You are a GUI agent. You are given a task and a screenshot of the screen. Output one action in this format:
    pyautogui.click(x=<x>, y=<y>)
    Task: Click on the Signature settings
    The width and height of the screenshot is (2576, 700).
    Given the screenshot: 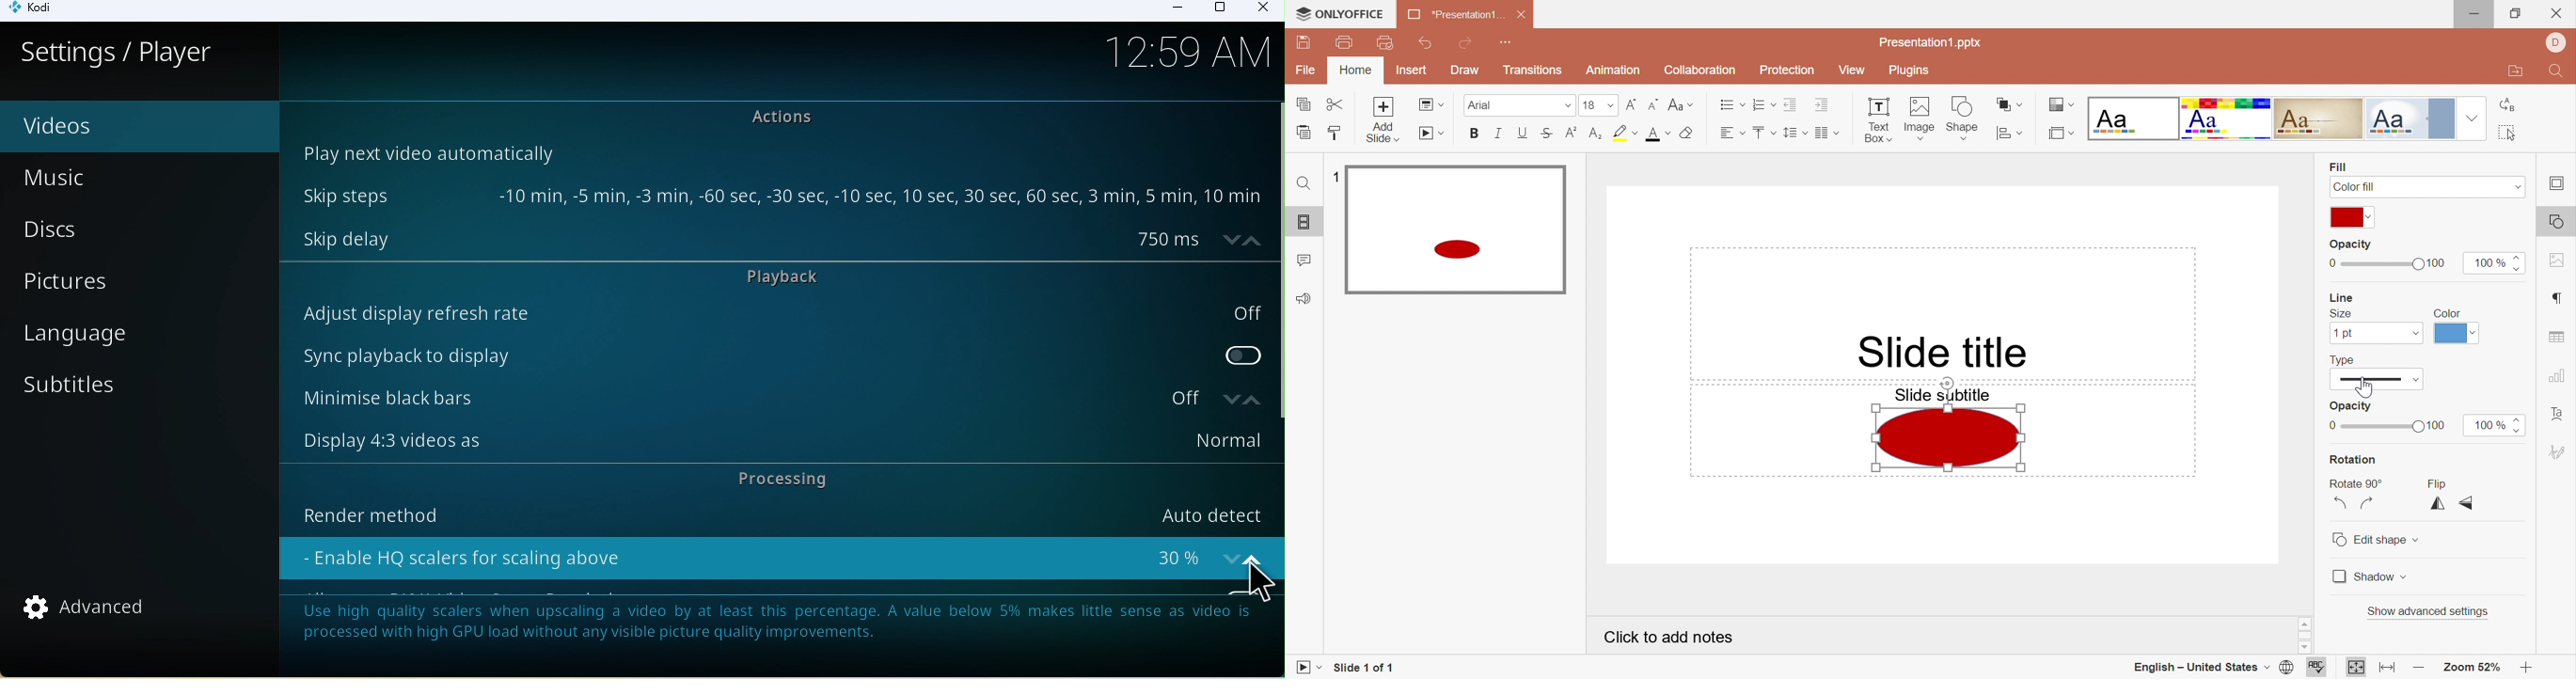 What is the action you would take?
    pyautogui.click(x=2558, y=453)
    